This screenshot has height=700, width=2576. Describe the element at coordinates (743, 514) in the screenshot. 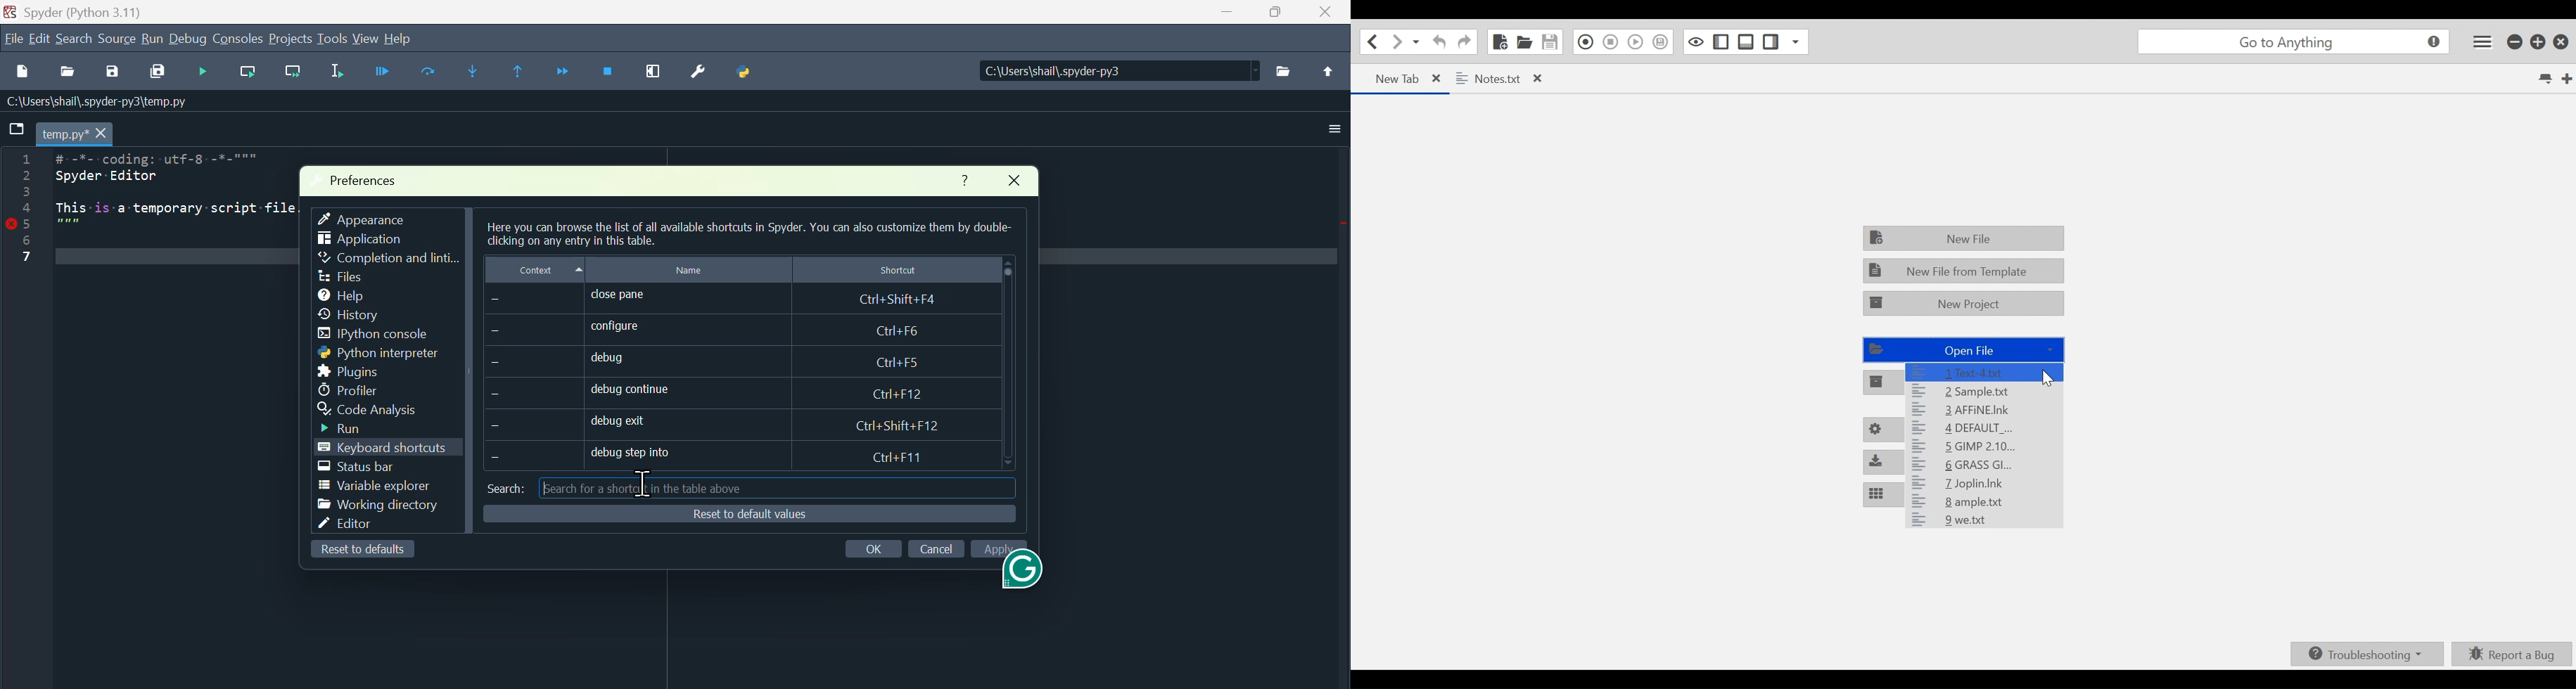

I see `Reset to default values` at that location.